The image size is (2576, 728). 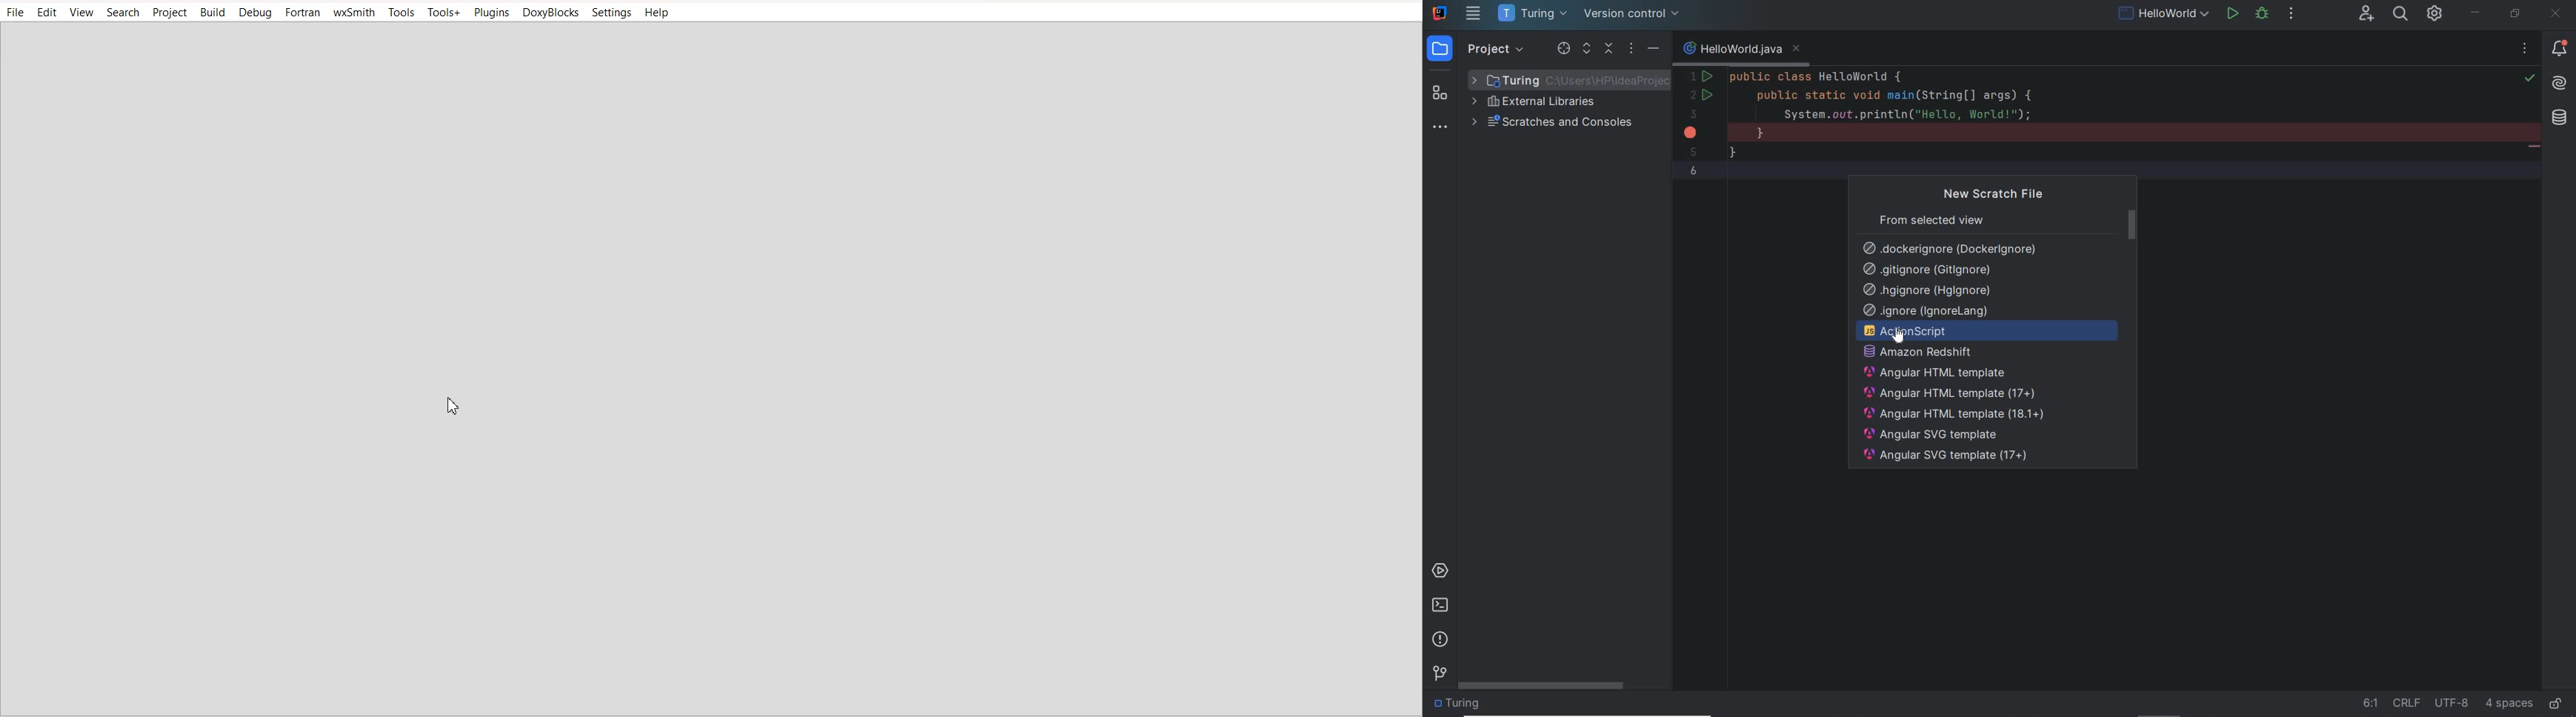 I want to click on .ignore, so click(x=1928, y=311).